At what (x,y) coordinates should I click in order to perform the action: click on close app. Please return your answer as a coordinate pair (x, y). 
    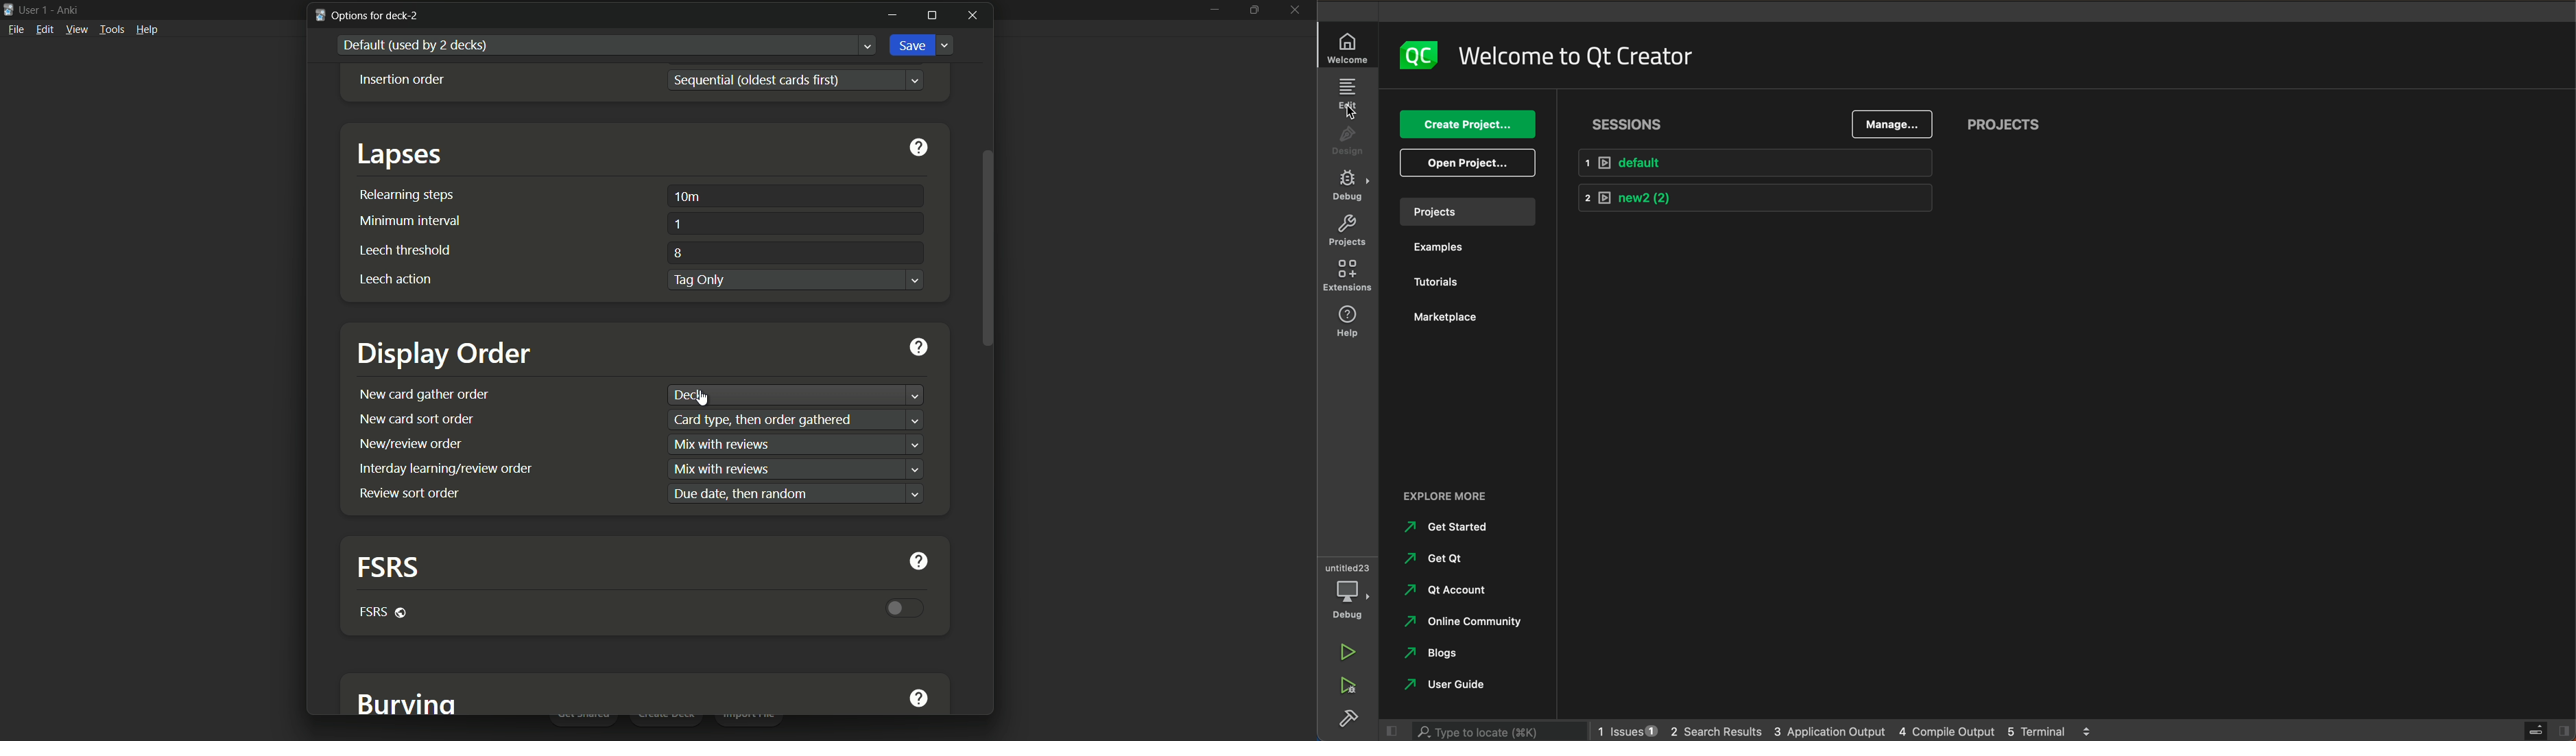
    Looking at the image, I should click on (1299, 9).